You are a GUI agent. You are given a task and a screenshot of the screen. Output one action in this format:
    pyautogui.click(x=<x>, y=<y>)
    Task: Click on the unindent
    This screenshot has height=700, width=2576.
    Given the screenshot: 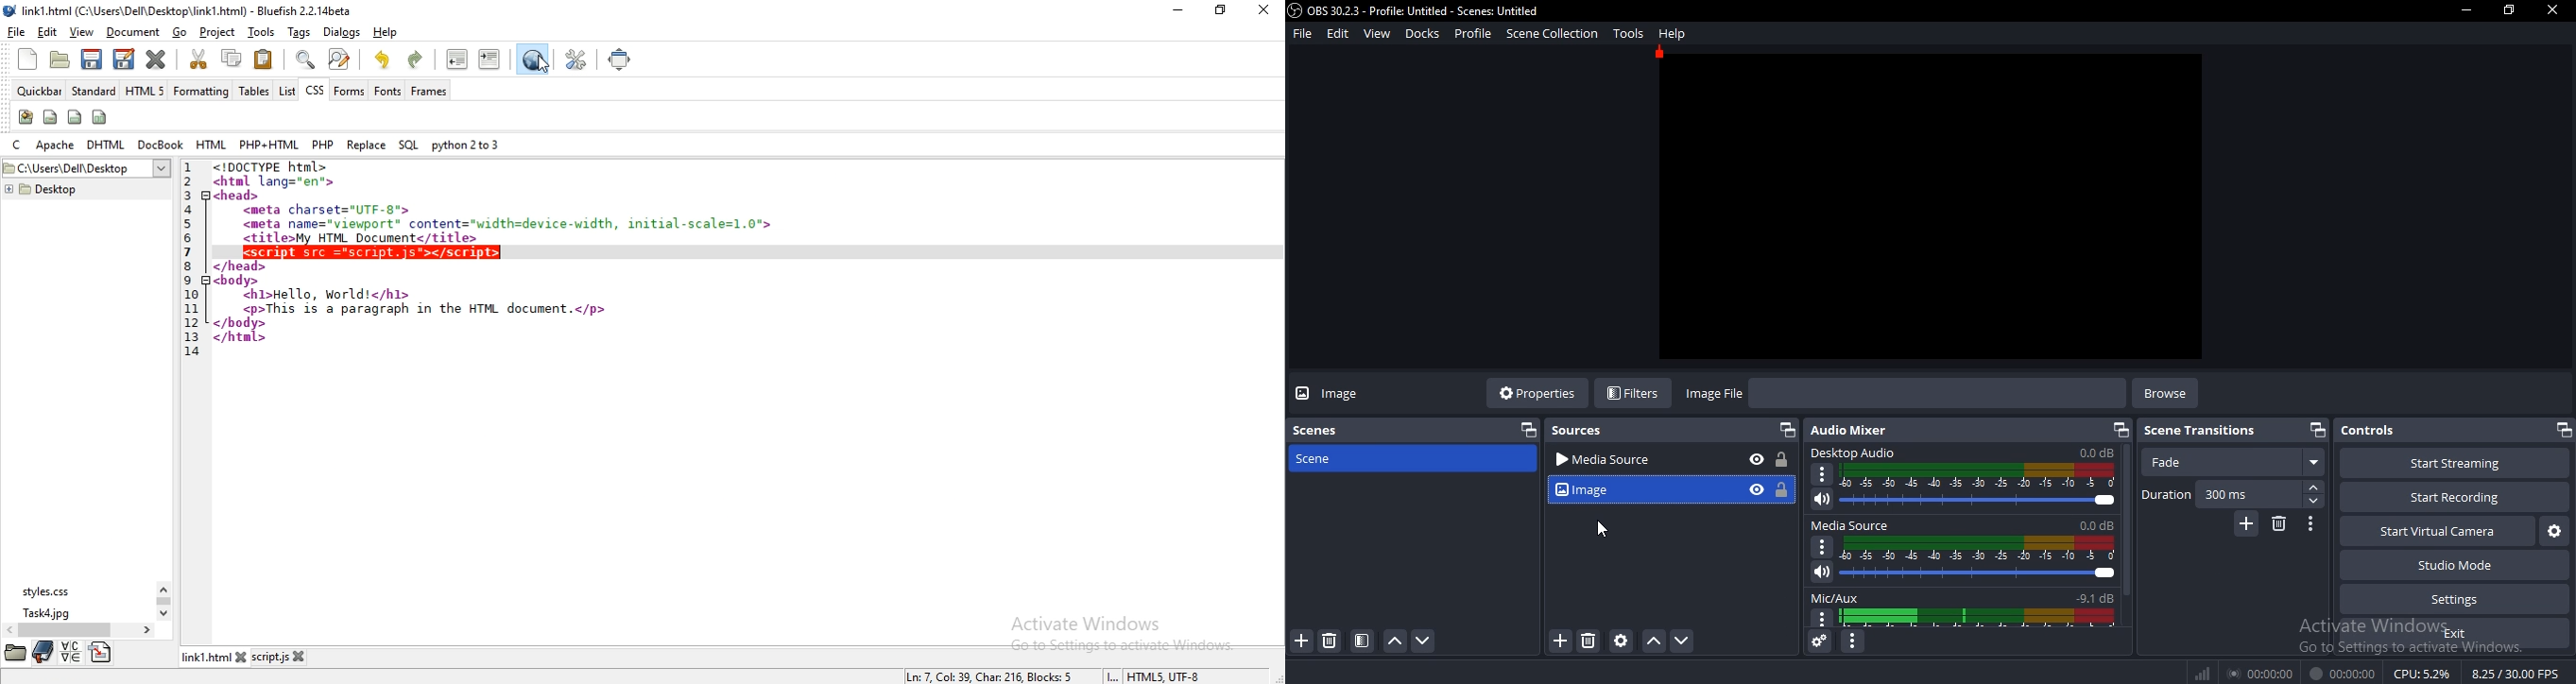 What is the action you would take?
    pyautogui.click(x=458, y=59)
    